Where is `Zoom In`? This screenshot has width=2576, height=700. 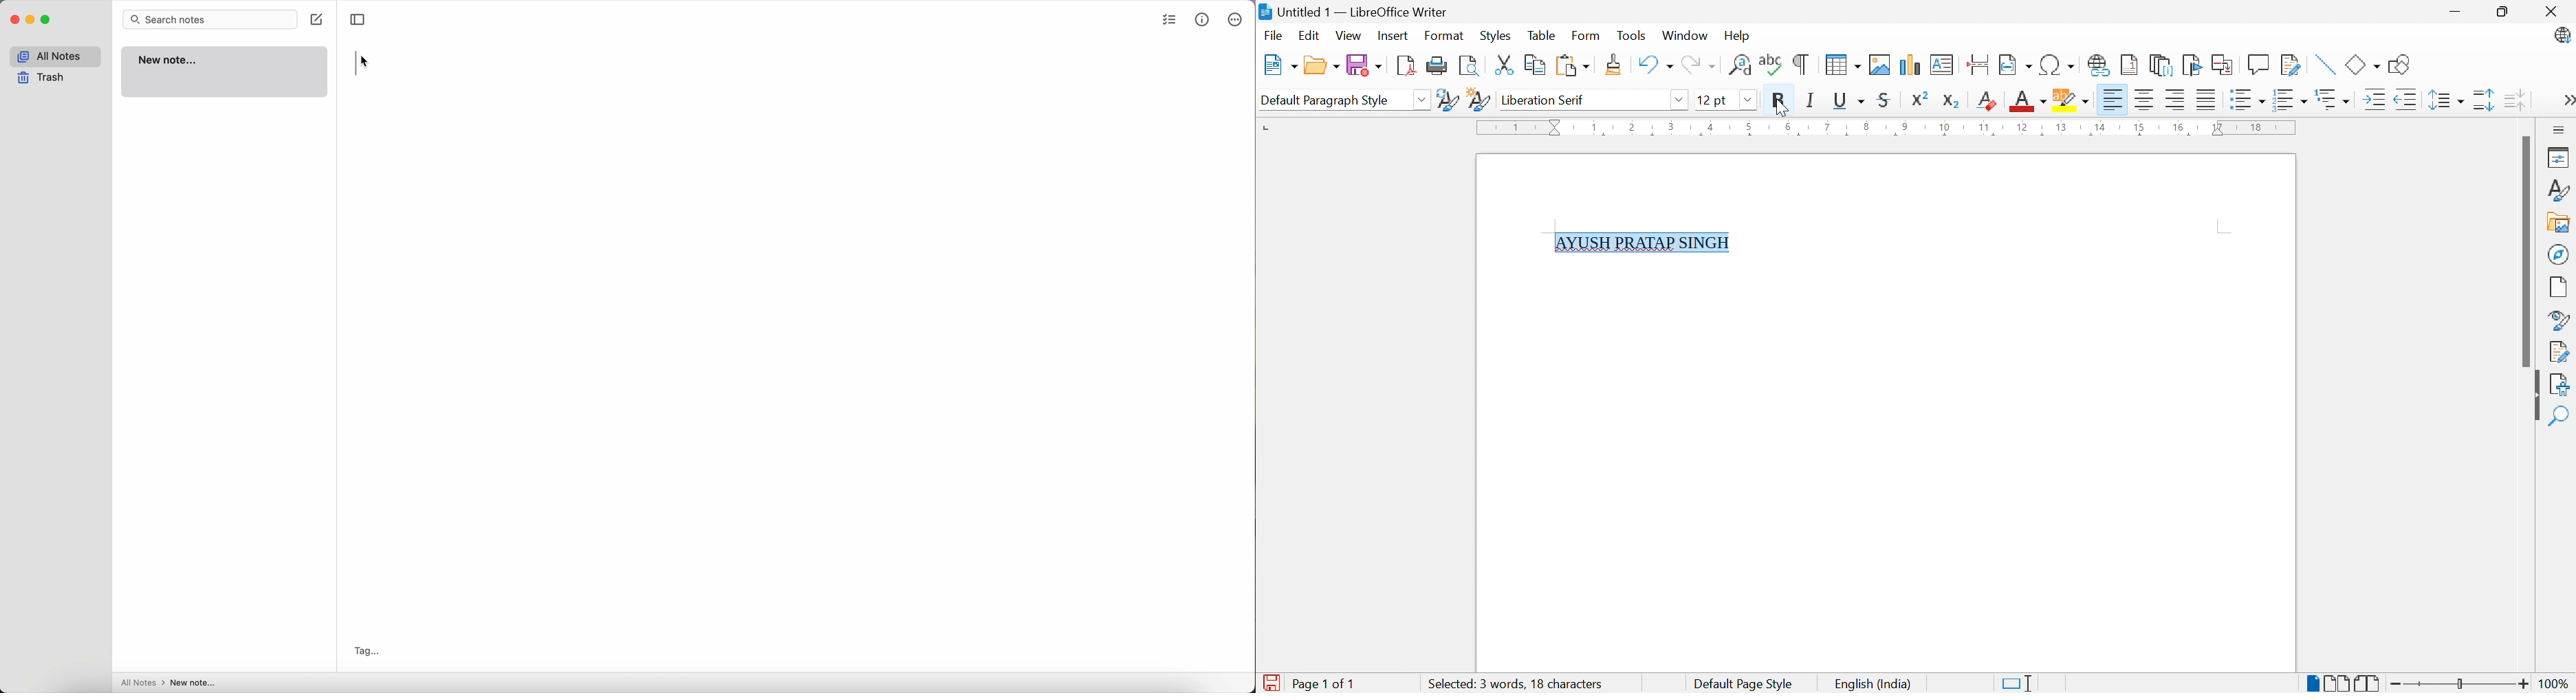 Zoom In is located at coordinates (2524, 683).